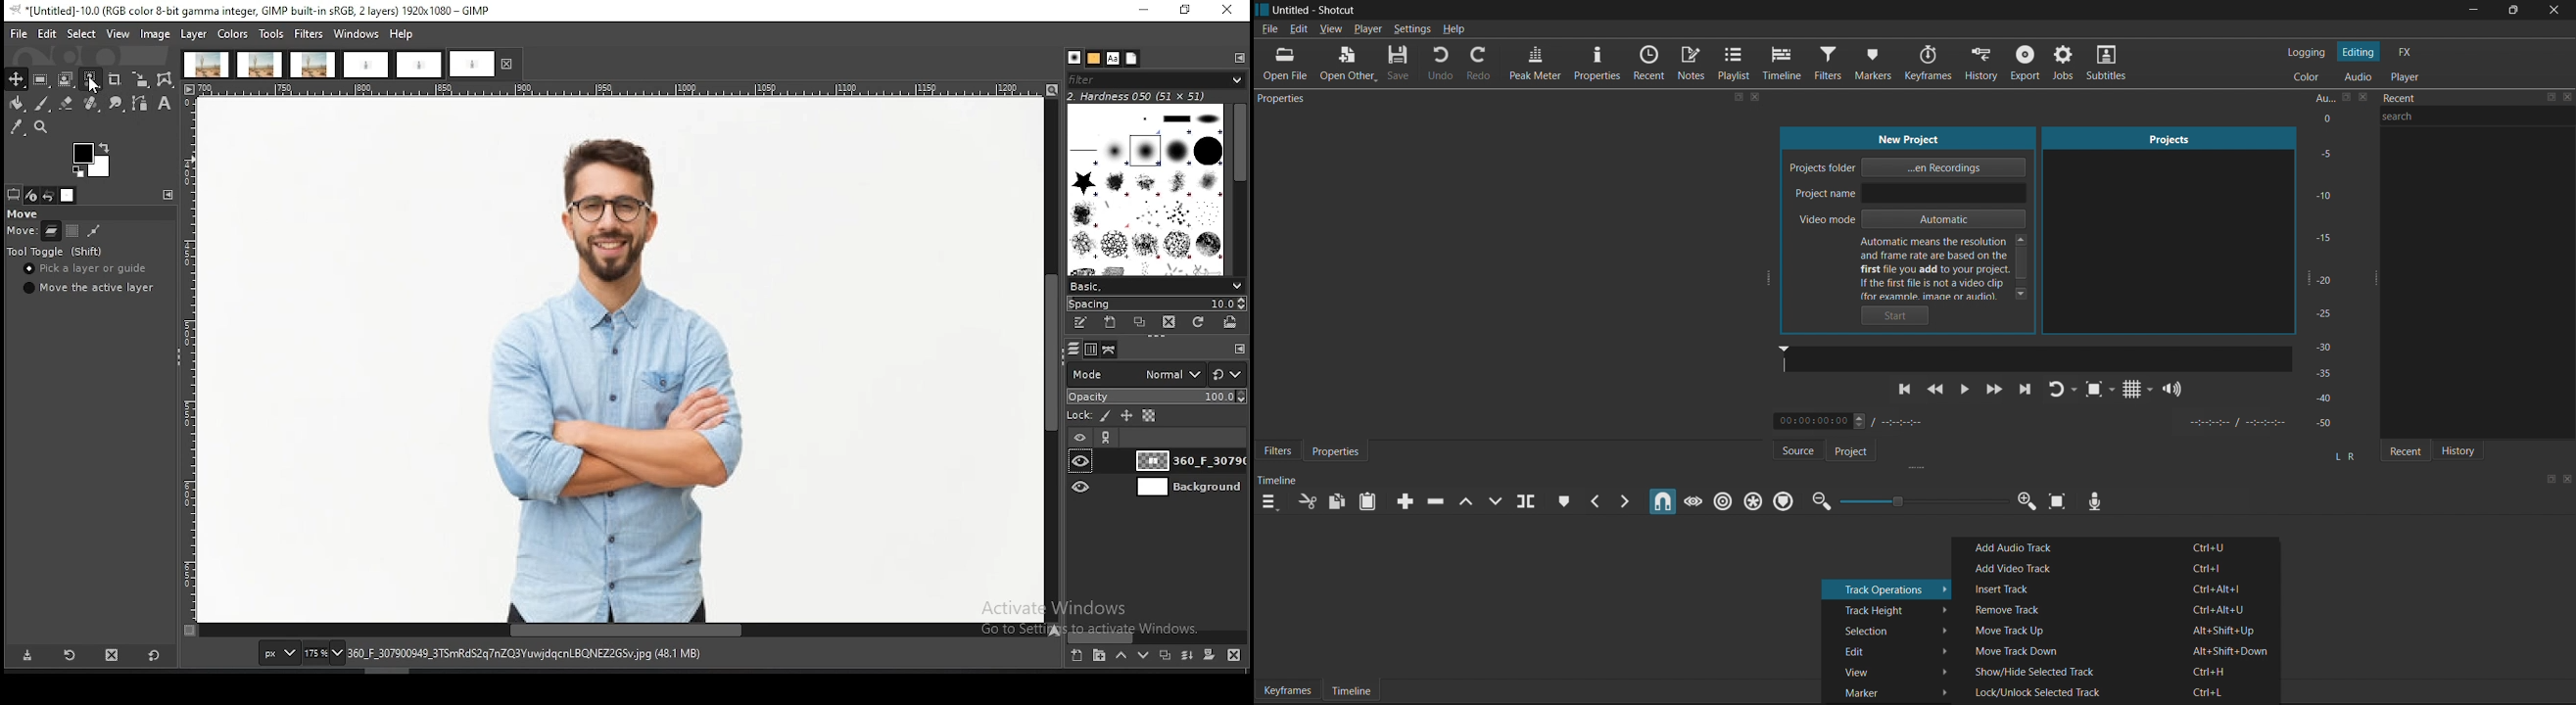 Image resolution: width=2576 pixels, height=728 pixels. What do you see at coordinates (1597, 63) in the screenshot?
I see `Properties` at bounding box center [1597, 63].